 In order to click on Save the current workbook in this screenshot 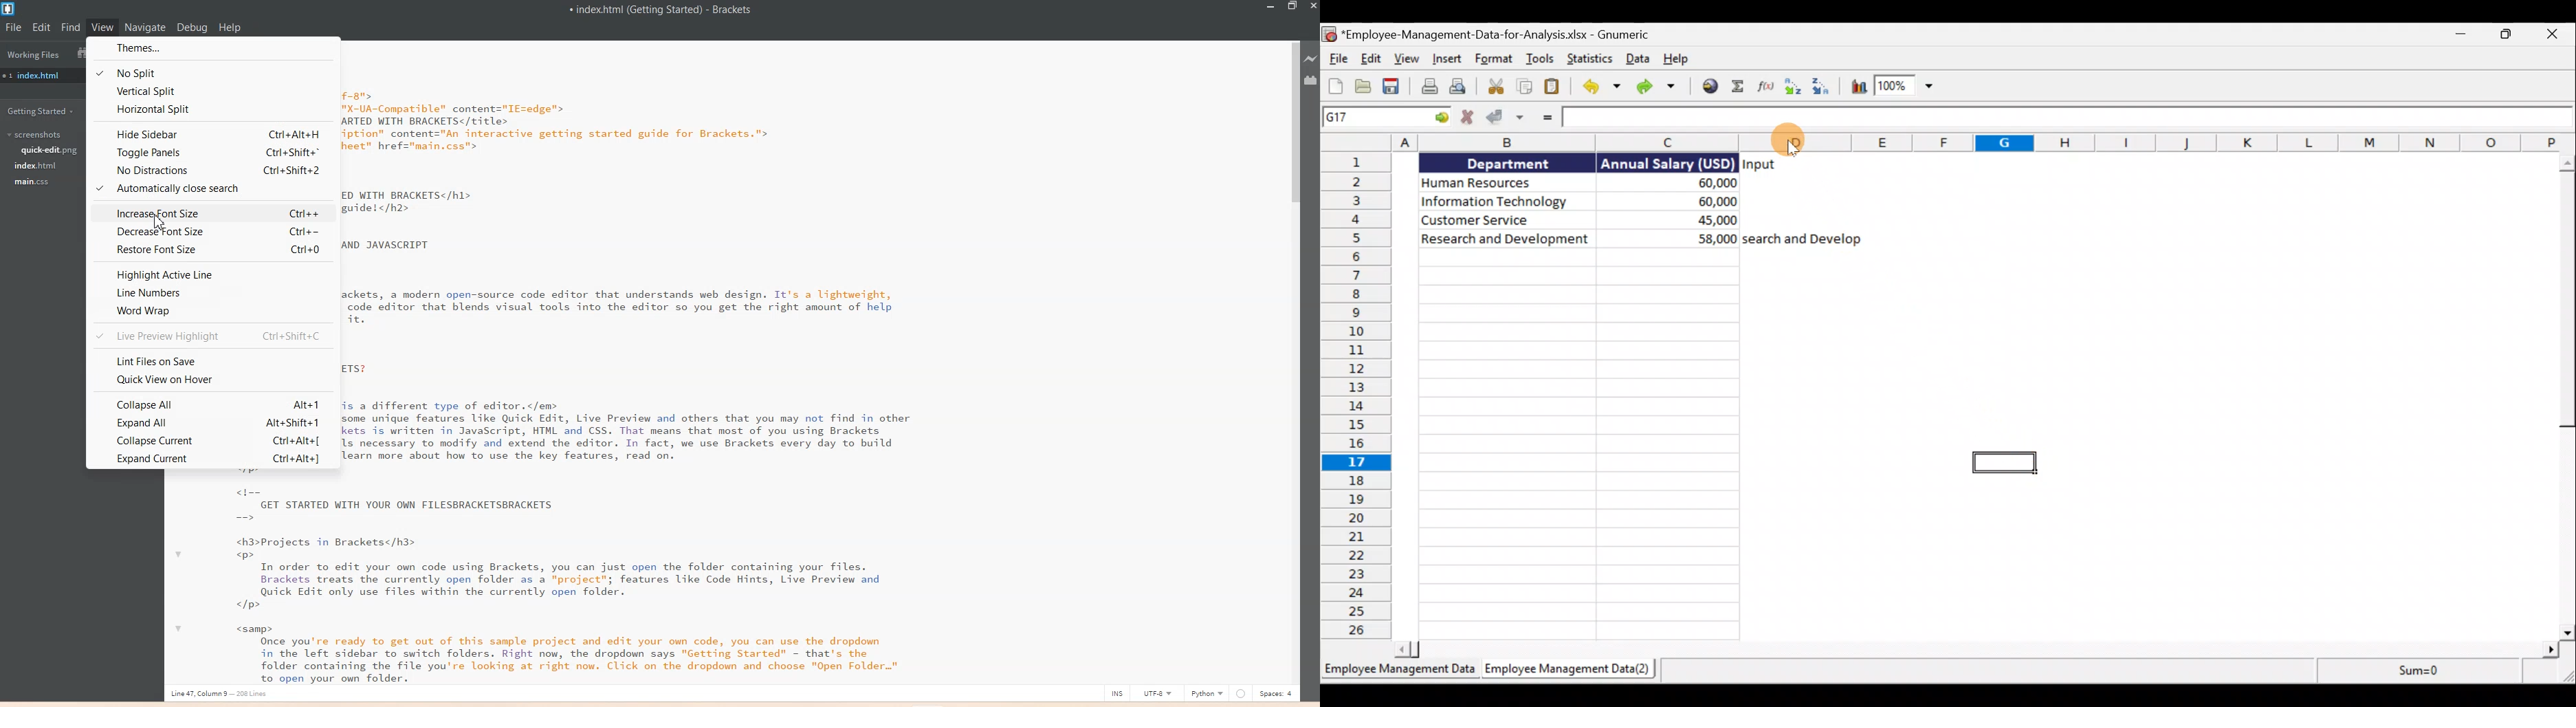, I will do `click(1393, 85)`.